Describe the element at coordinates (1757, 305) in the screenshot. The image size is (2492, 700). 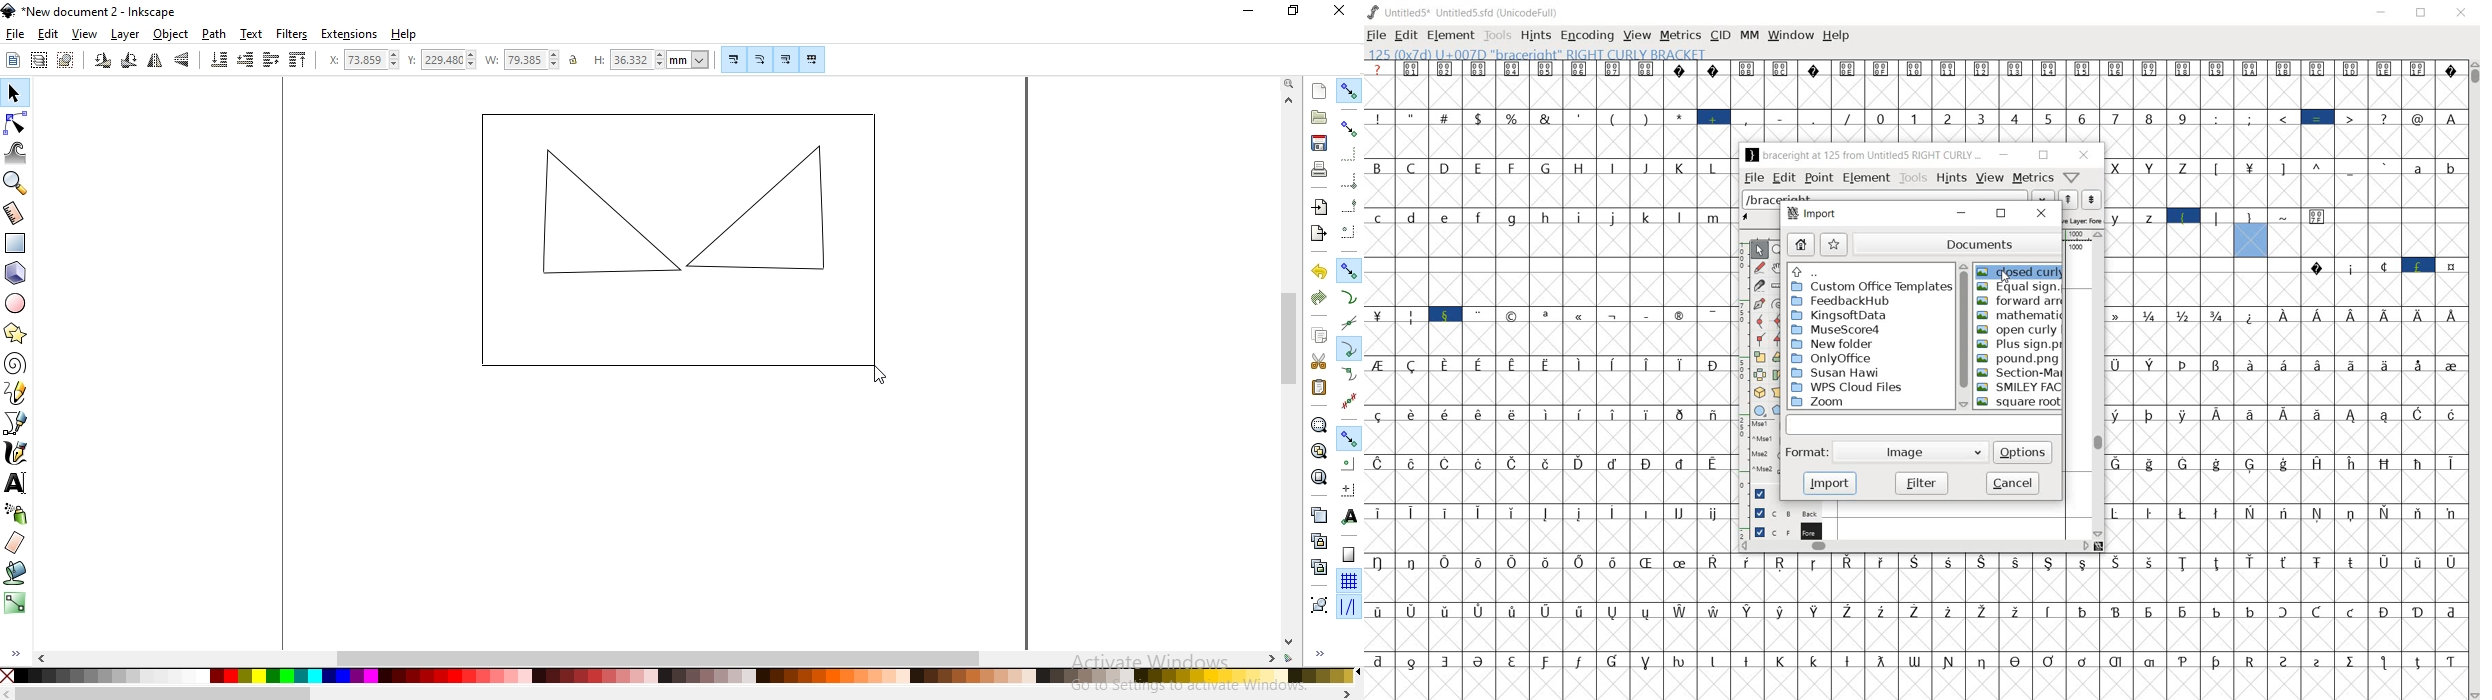
I see `add a point, then drag out its control points` at that location.